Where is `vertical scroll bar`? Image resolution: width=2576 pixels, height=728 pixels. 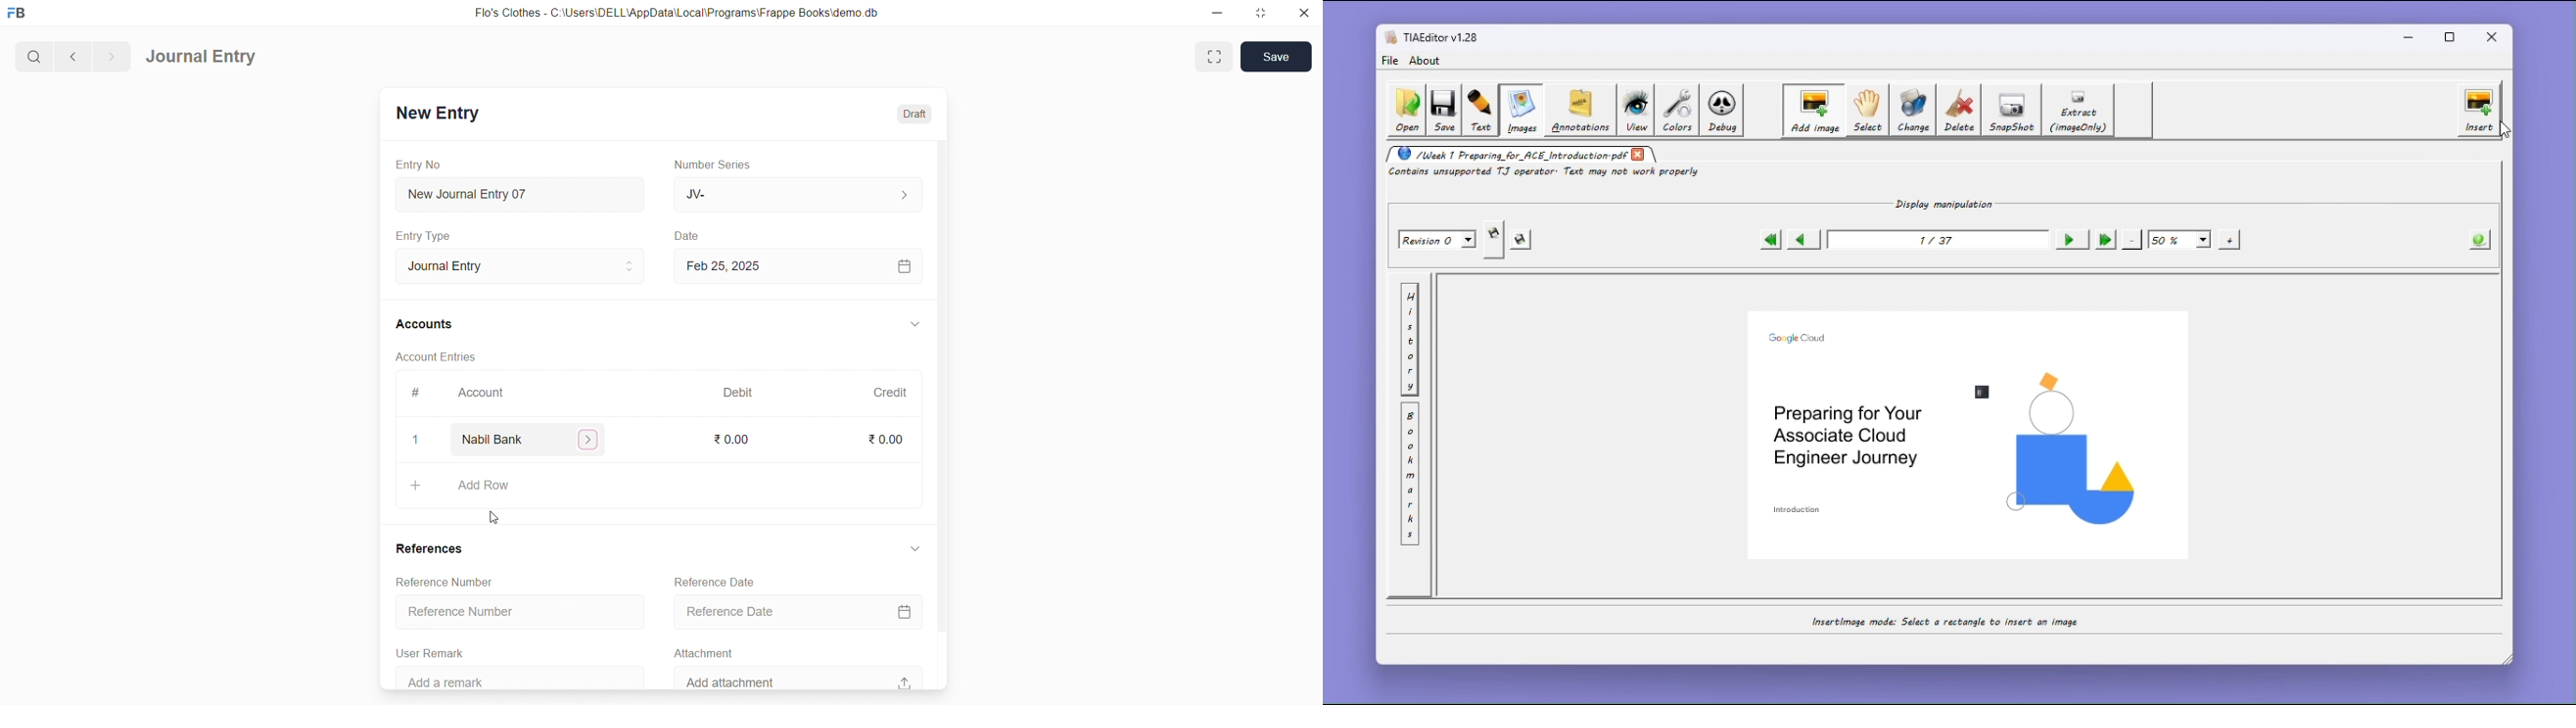 vertical scroll bar is located at coordinates (941, 413).